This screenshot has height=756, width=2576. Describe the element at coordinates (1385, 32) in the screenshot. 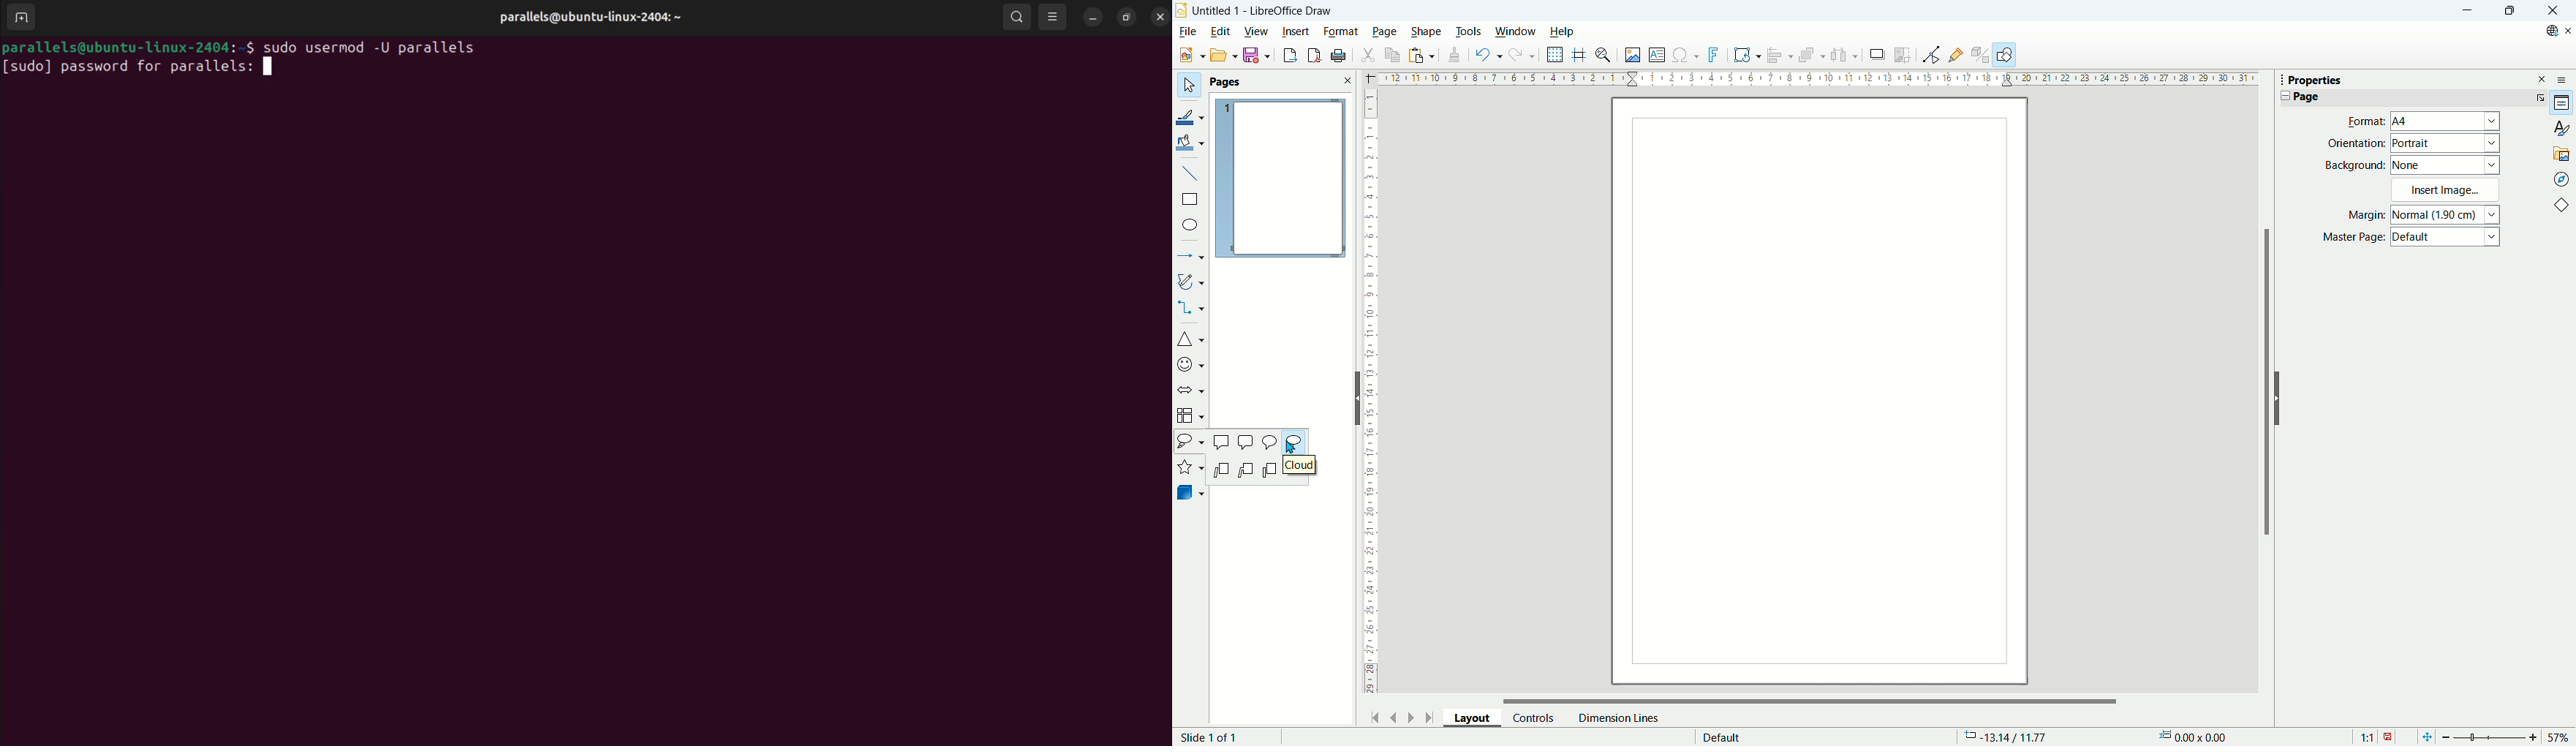

I see `page` at that location.